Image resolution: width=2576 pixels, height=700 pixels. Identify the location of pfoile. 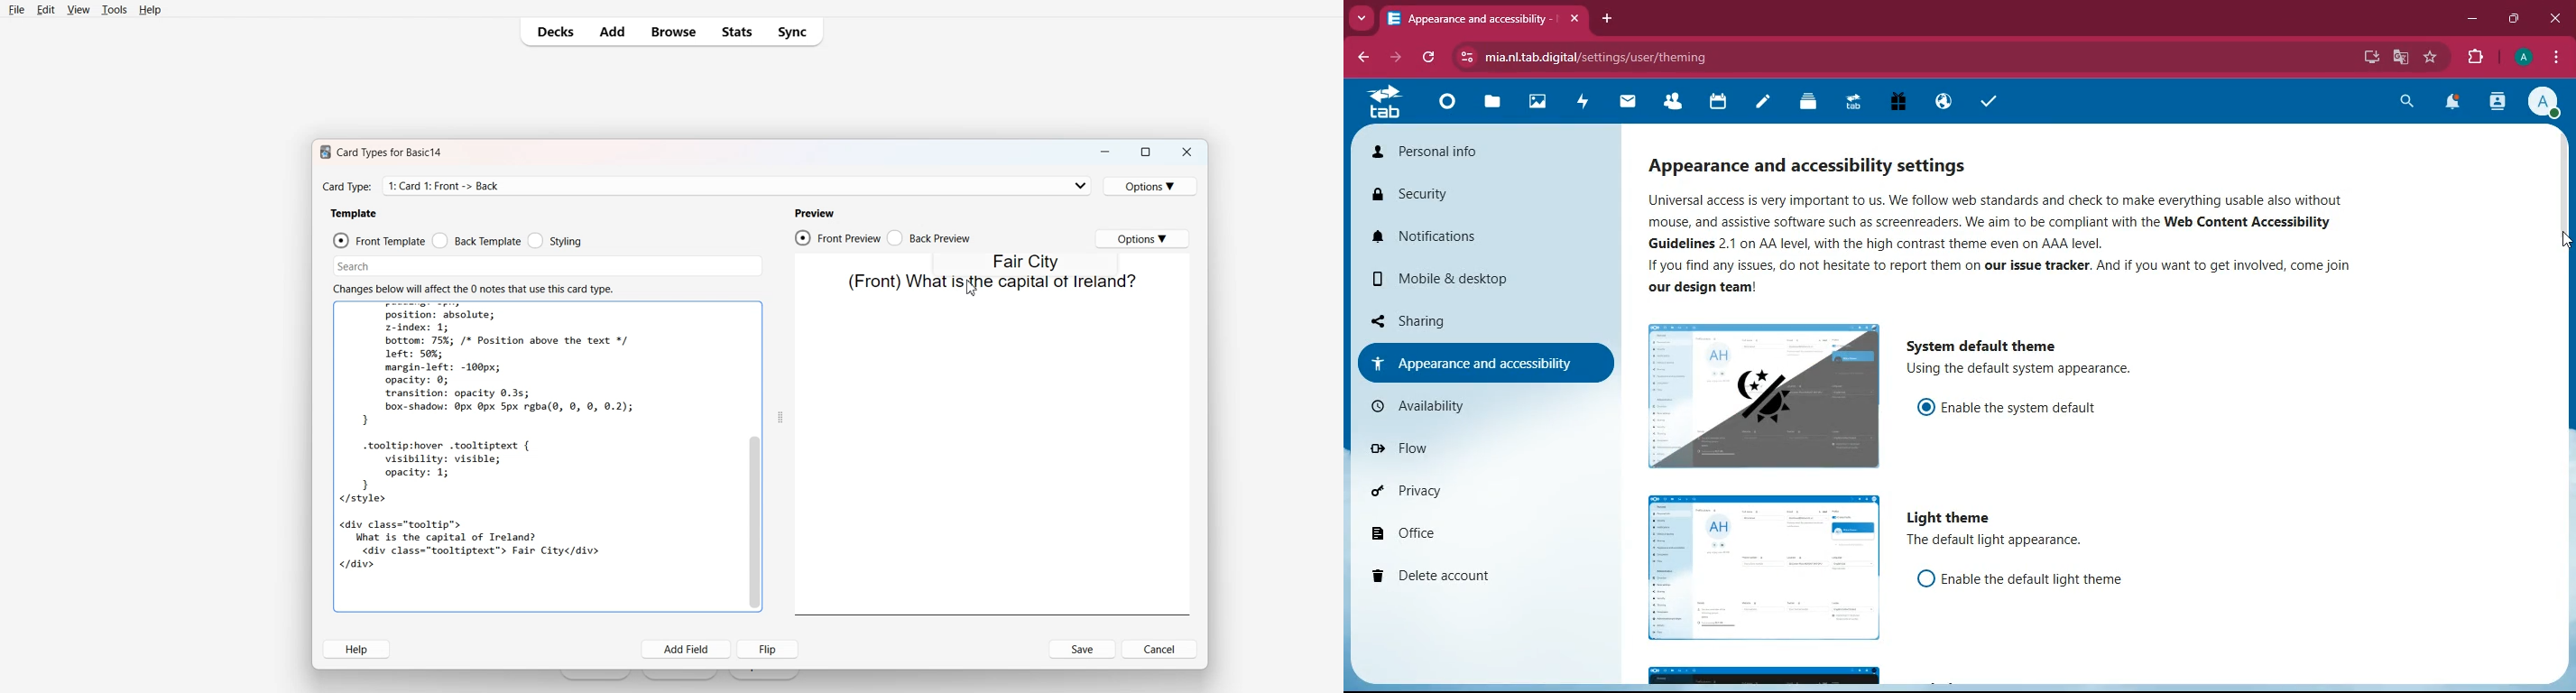
(2522, 57).